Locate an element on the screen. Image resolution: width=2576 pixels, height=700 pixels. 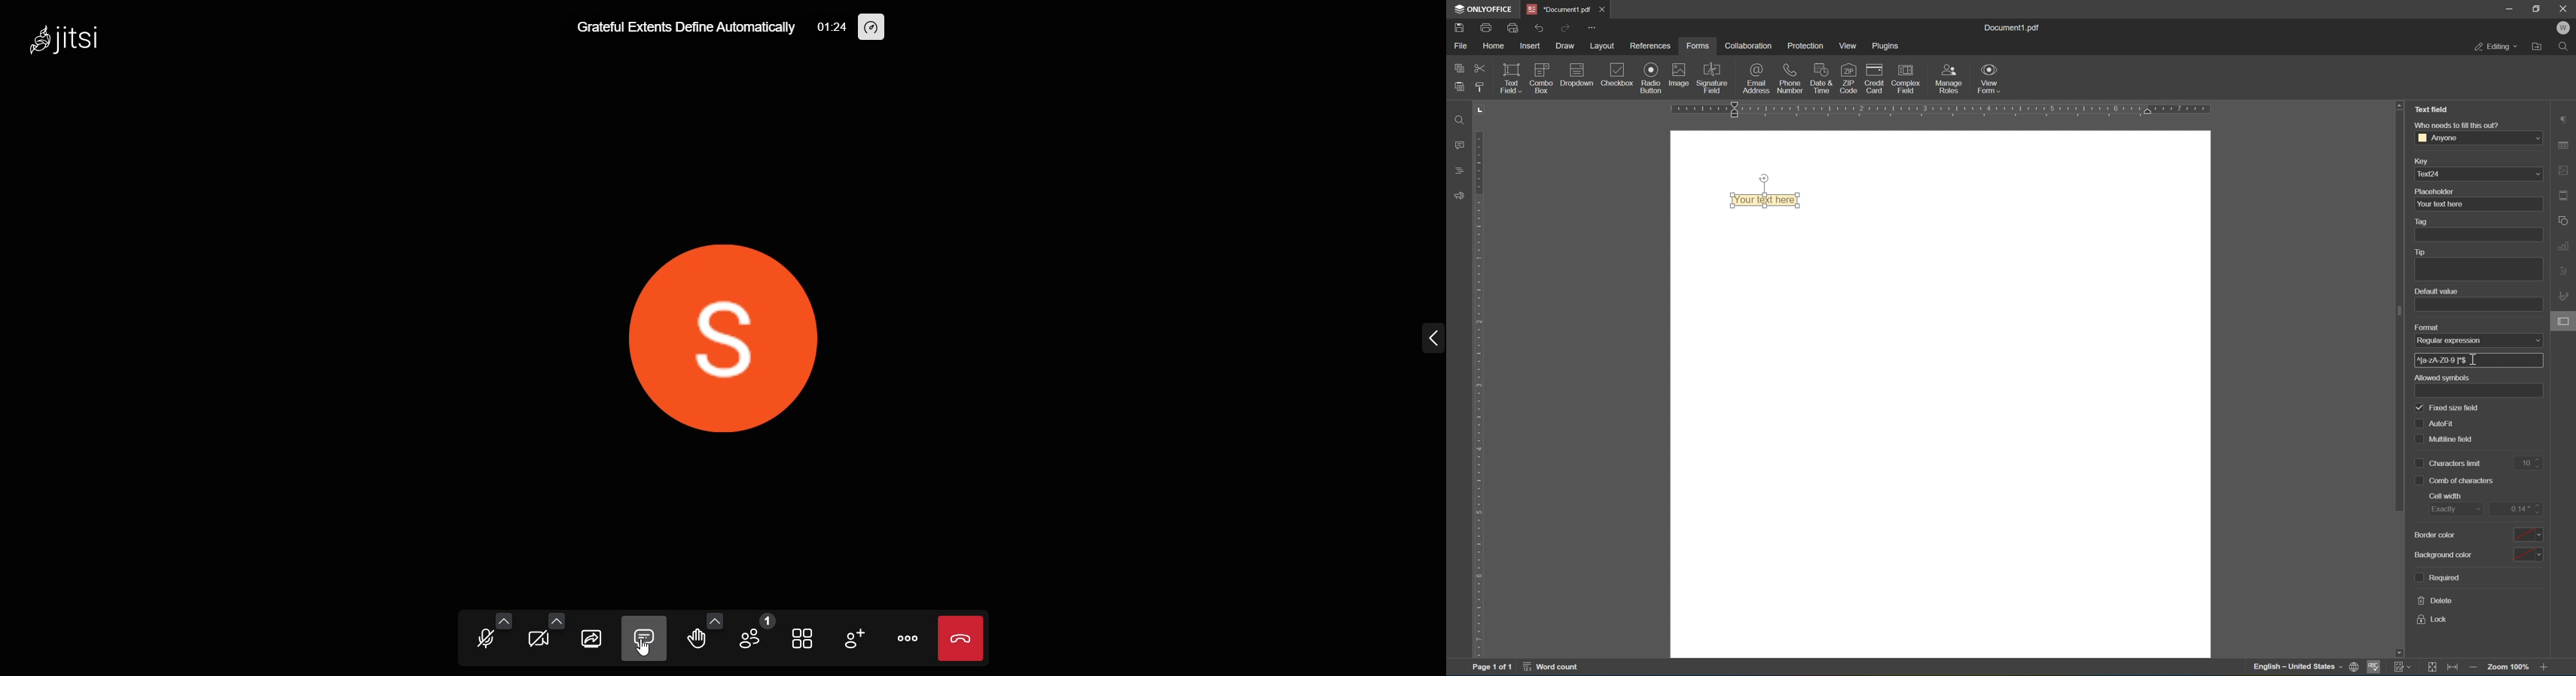
shape settings is located at coordinates (2565, 220).